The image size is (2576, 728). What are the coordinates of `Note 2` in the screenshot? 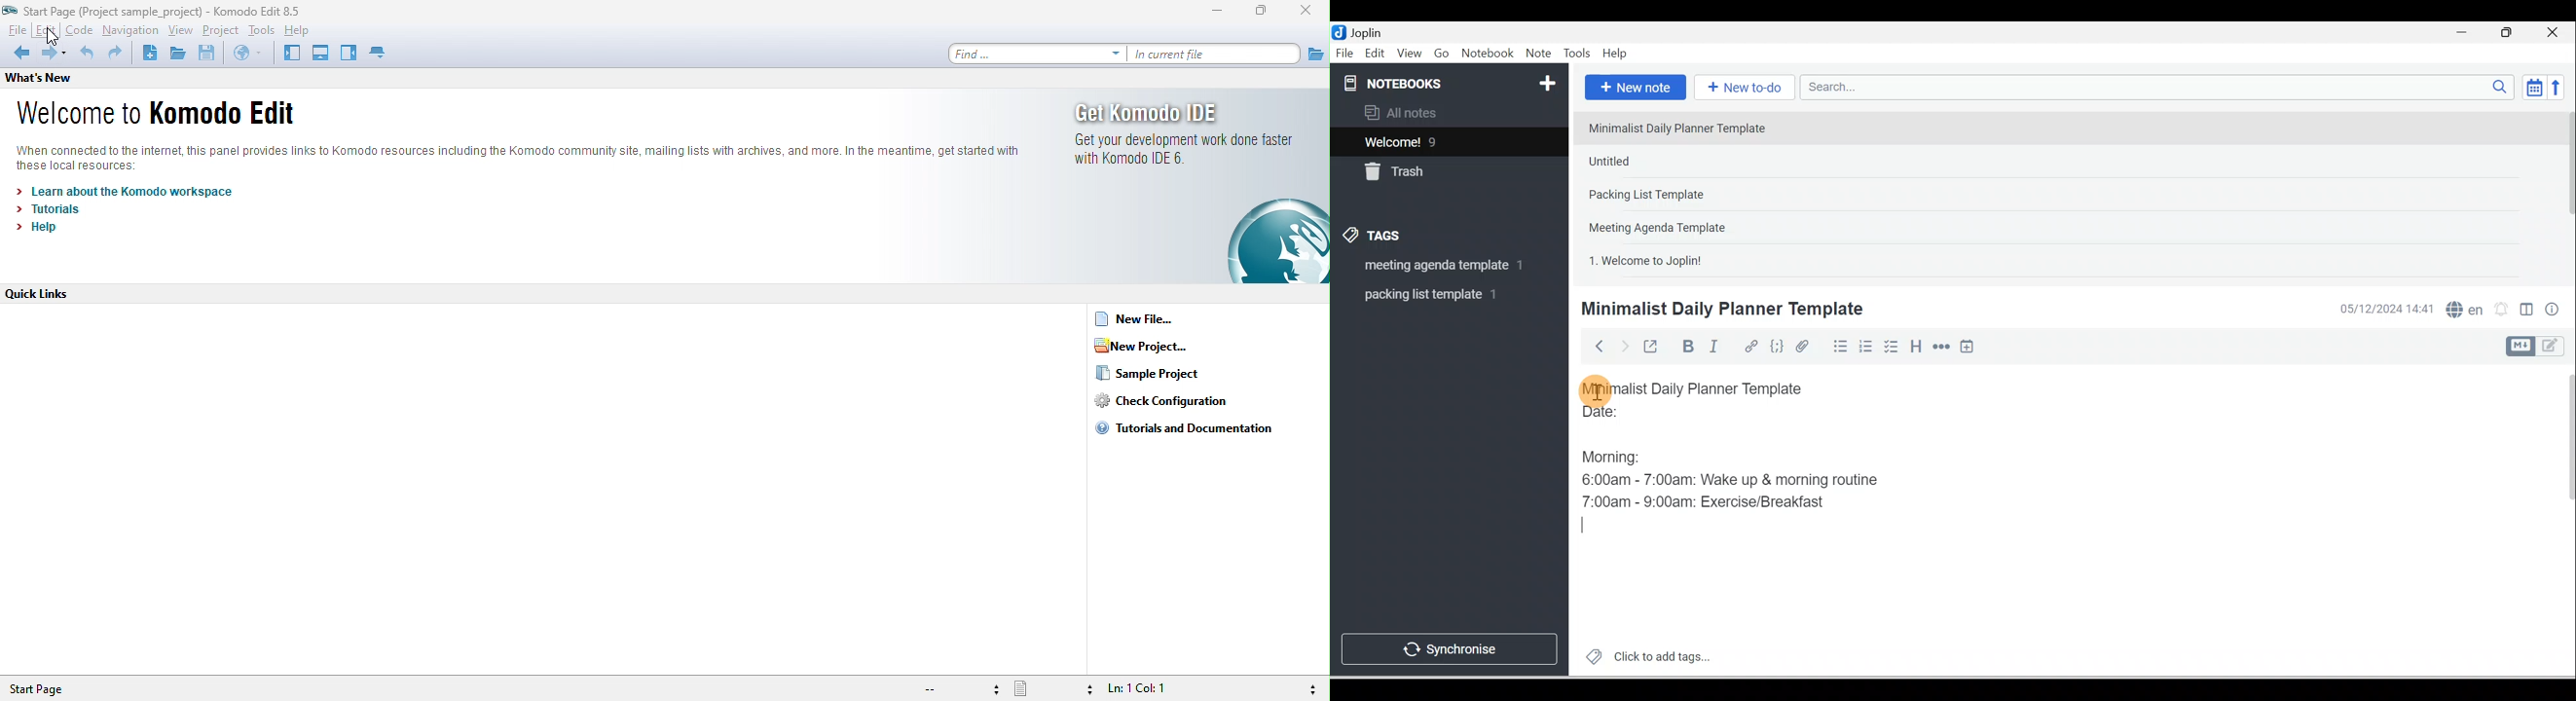 It's located at (1673, 161).